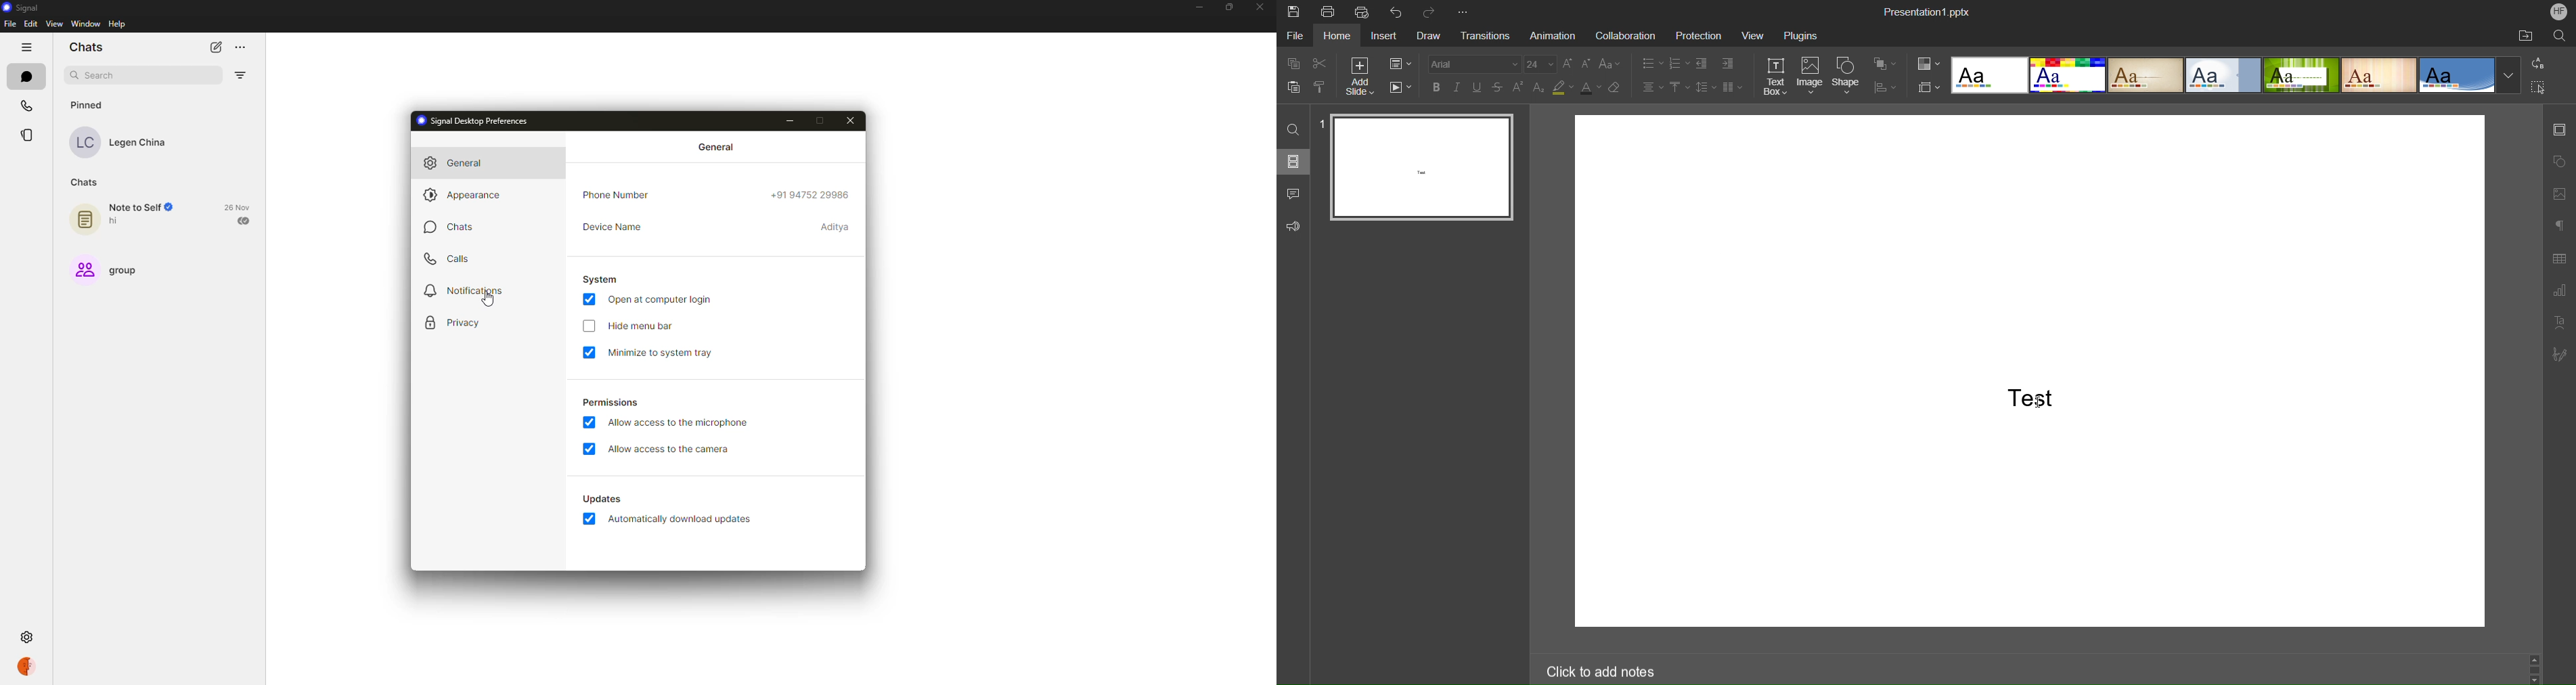  Describe the element at coordinates (1437, 87) in the screenshot. I see `Bold` at that location.